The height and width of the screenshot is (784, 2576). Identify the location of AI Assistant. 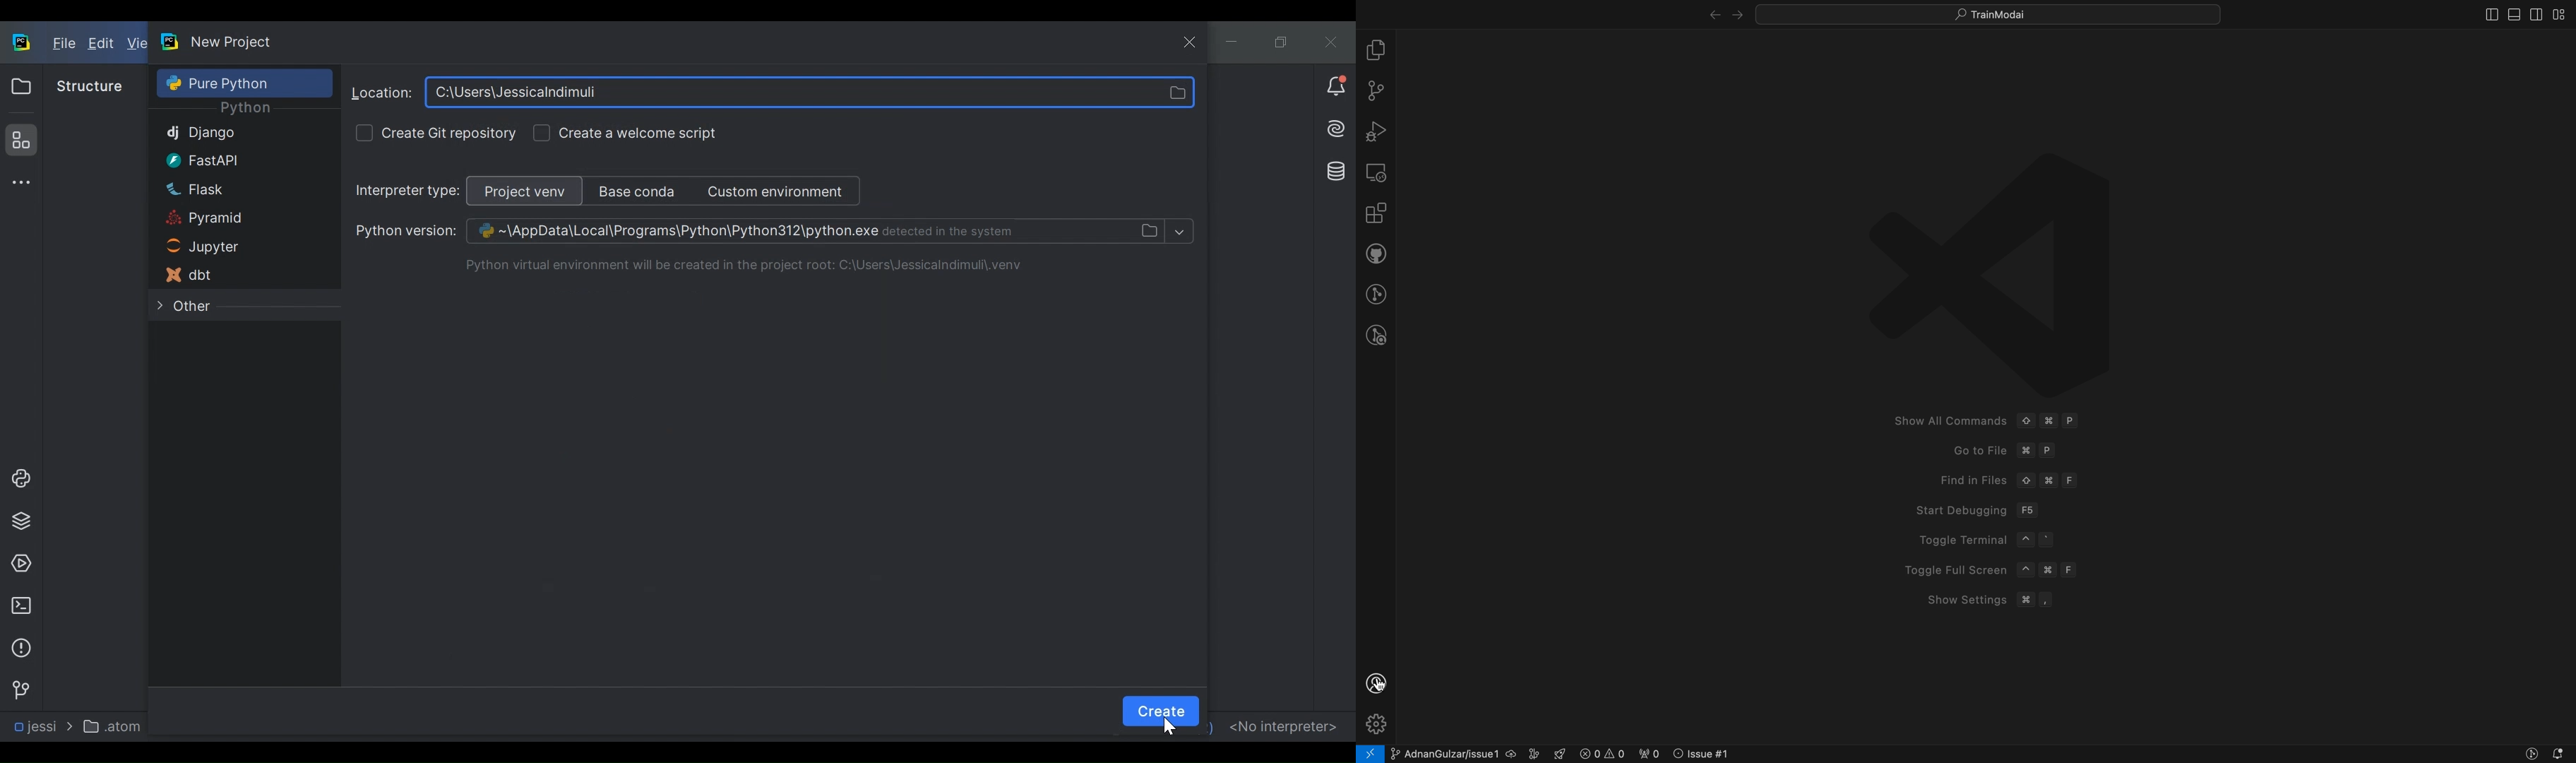
(1335, 129).